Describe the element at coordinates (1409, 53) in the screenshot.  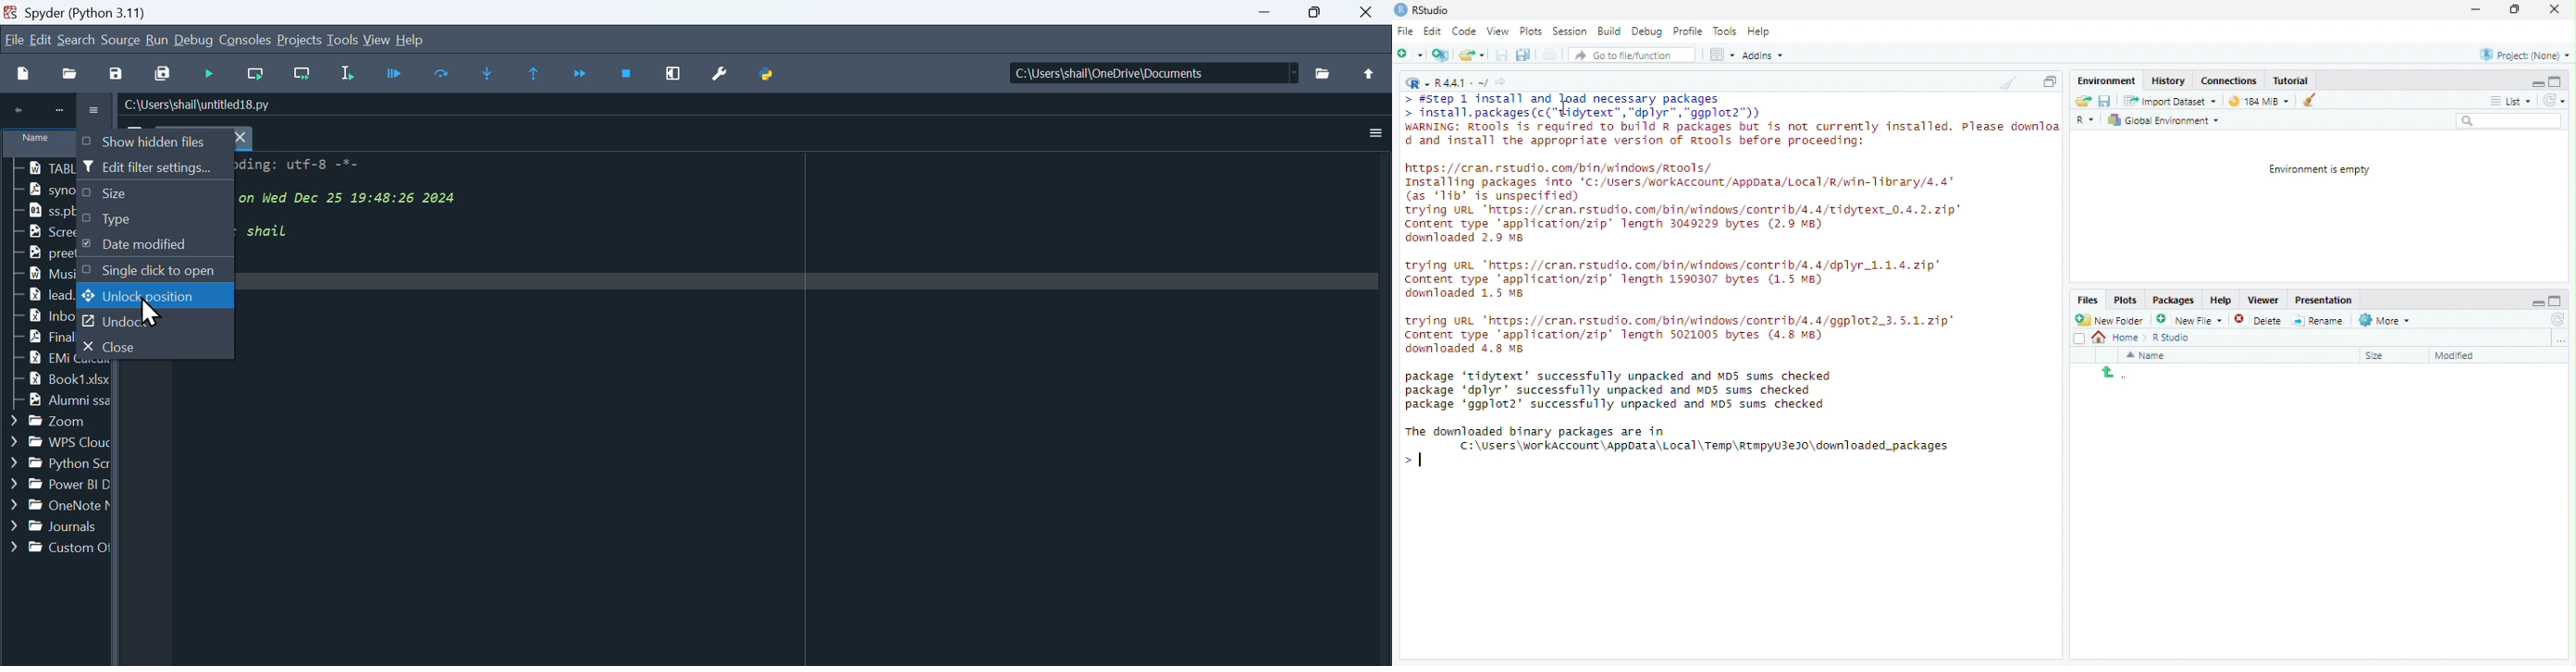
I see `Add new file` at that location.